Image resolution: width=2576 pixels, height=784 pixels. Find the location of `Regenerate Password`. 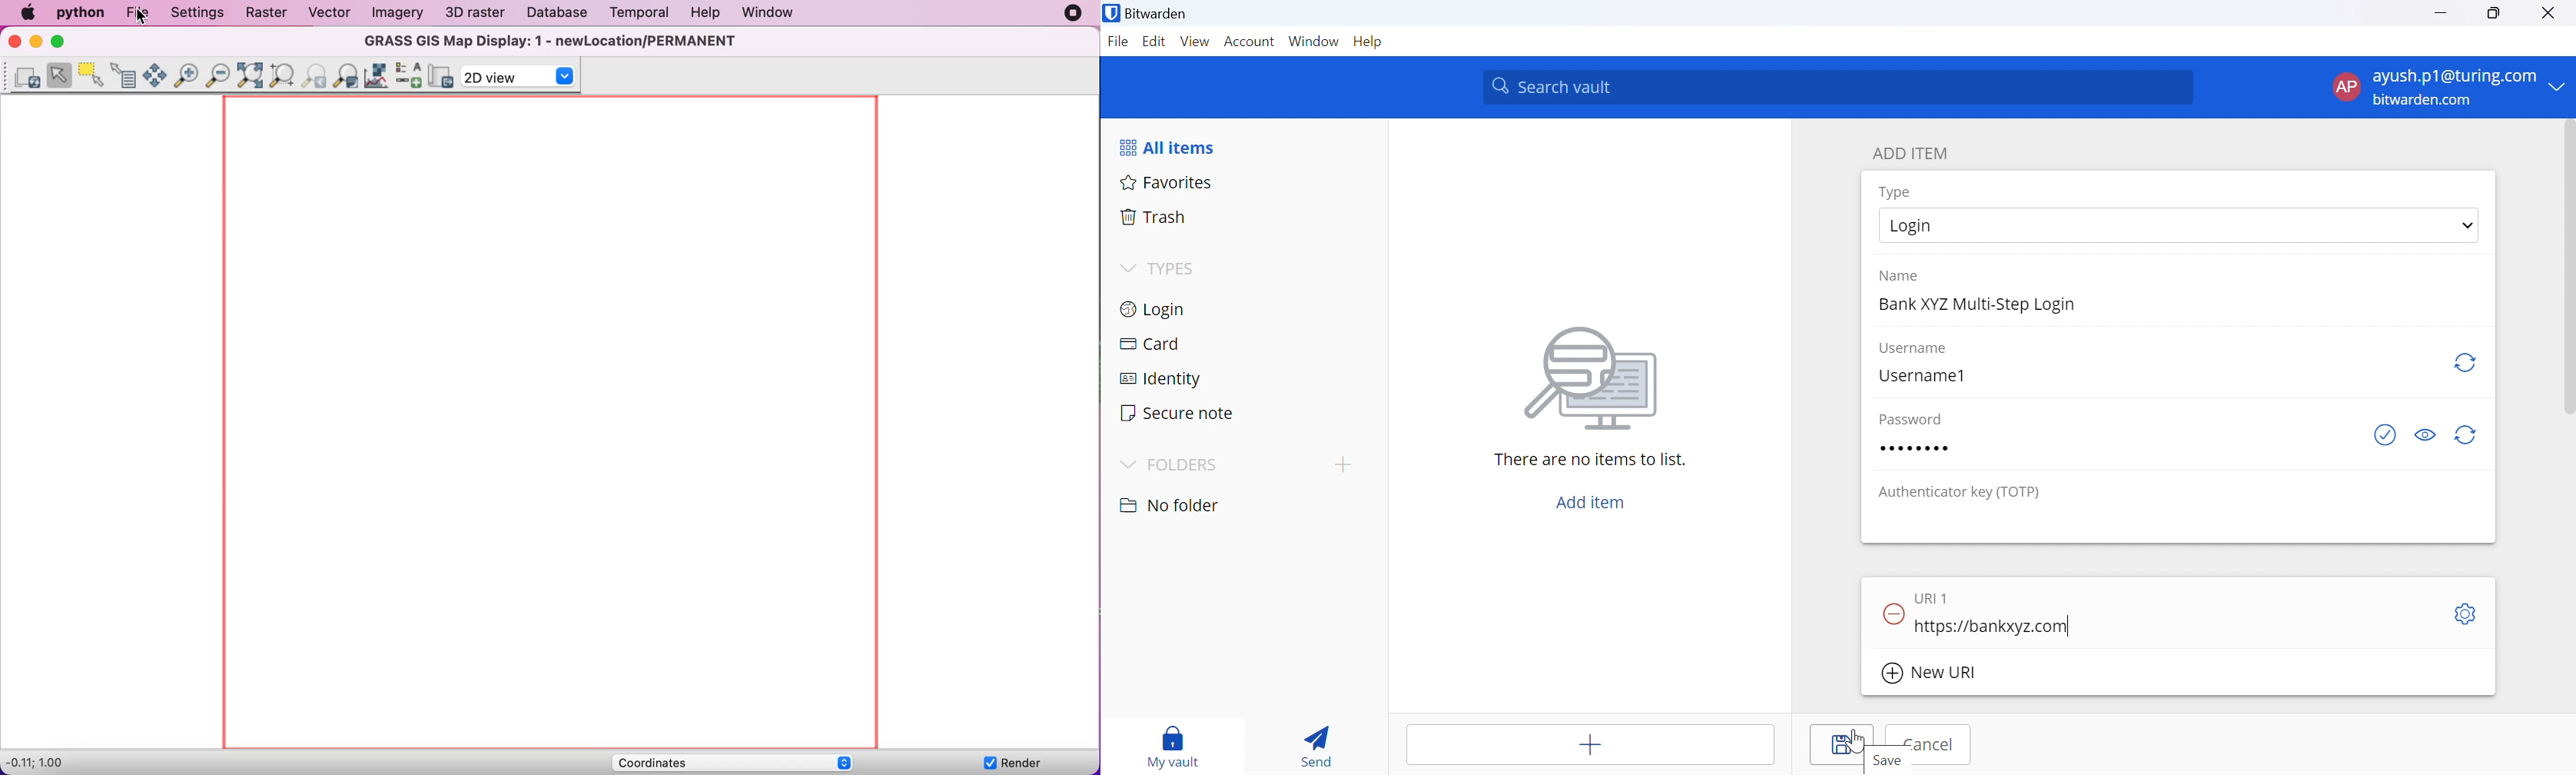

Regenerate Password is located at coordinates (2468, 434).